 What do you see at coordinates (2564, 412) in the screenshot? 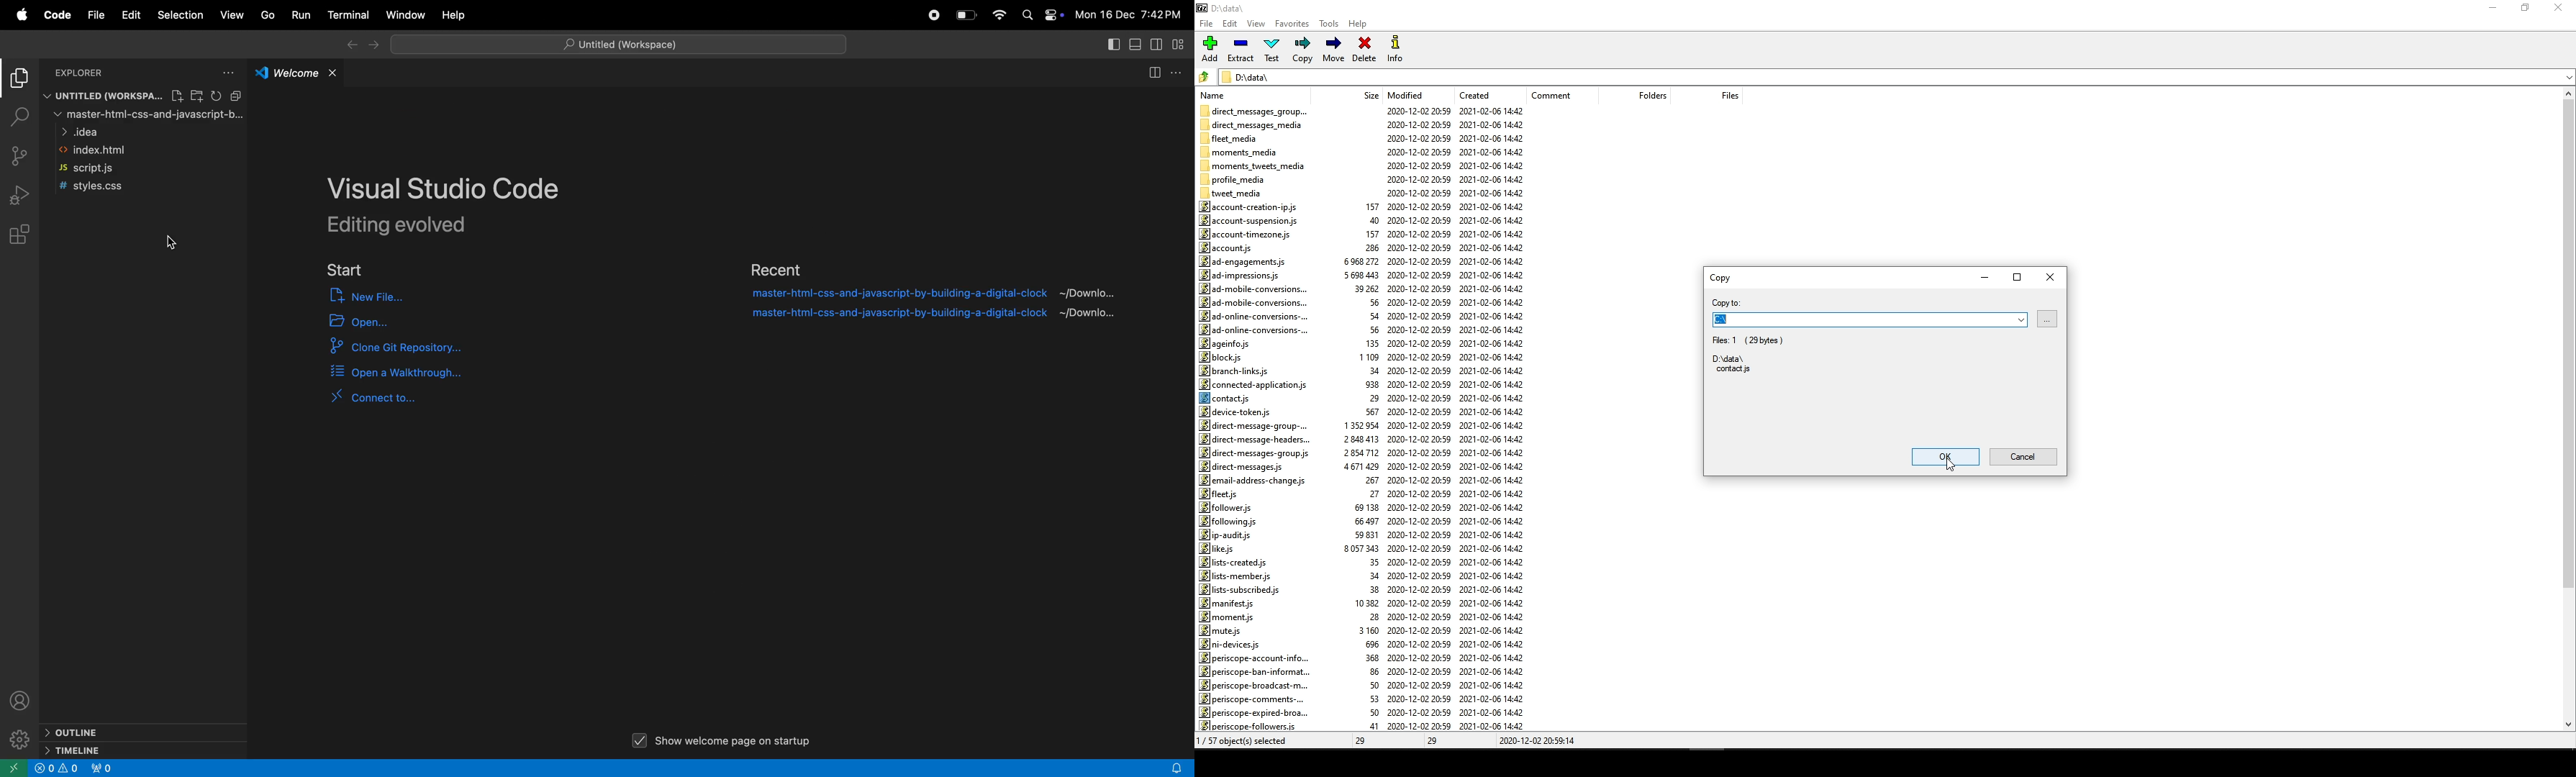
I see `scroll` at bounding box center [2564, 412].